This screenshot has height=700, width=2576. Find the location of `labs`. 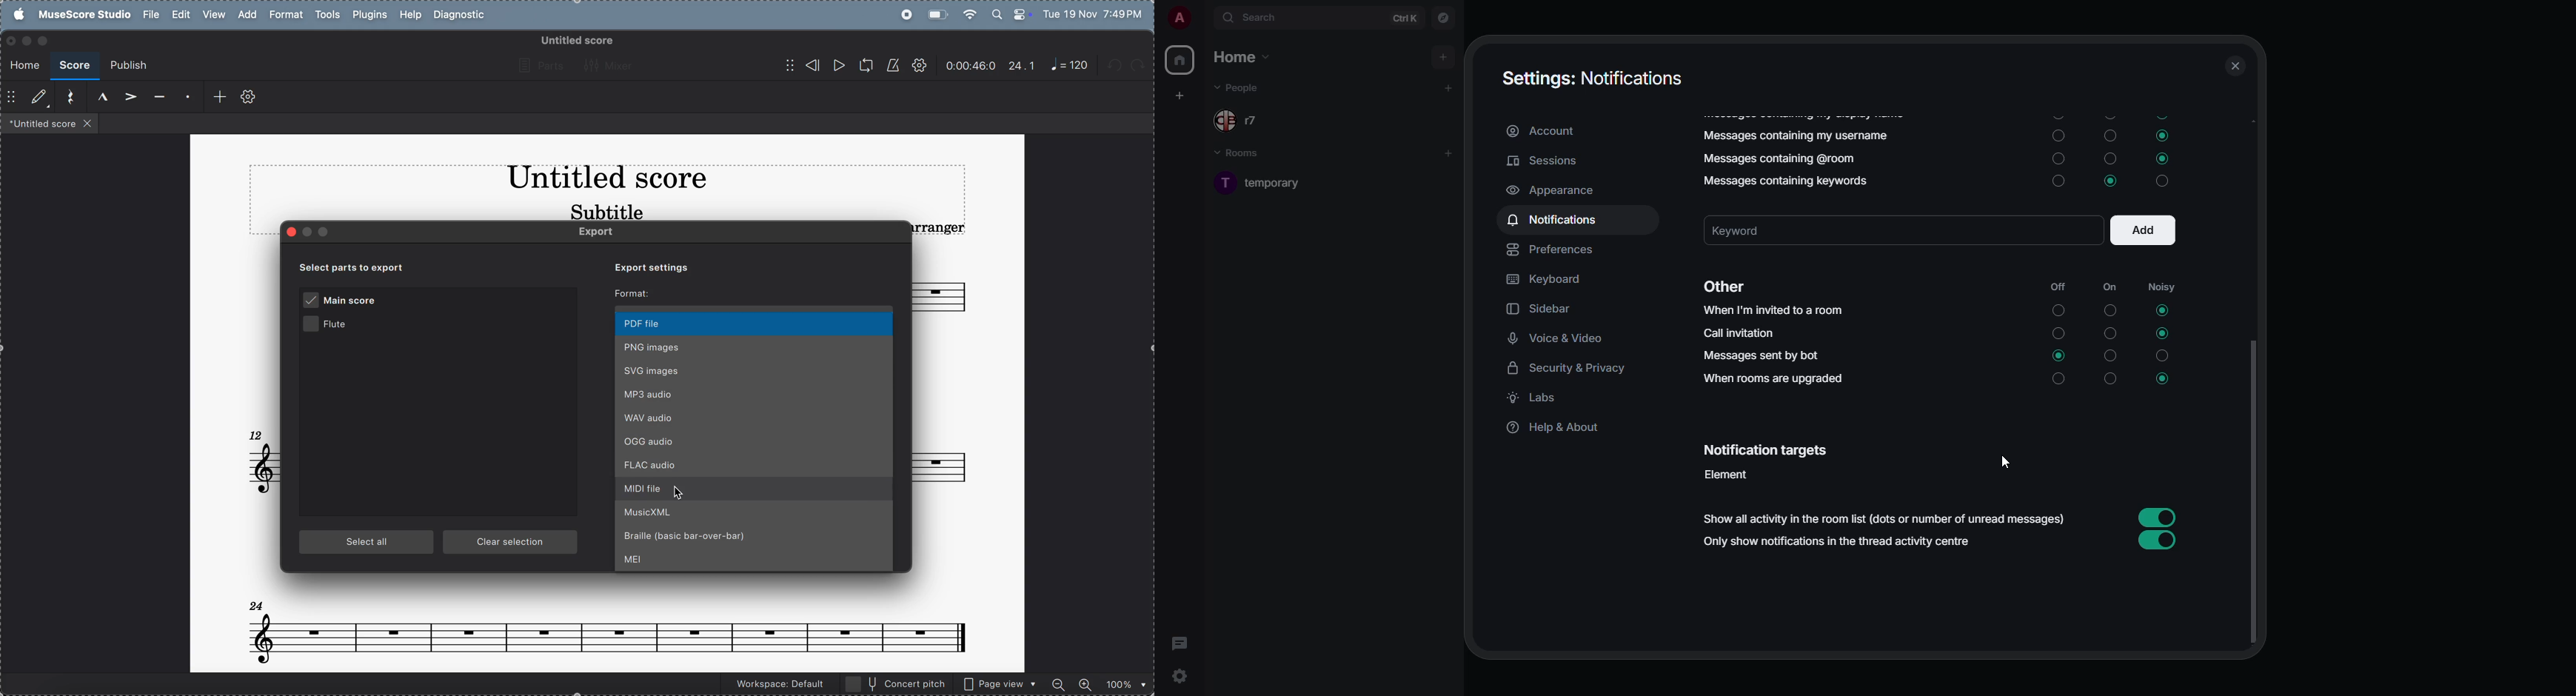

labs is located at coordinates (1534, 398).